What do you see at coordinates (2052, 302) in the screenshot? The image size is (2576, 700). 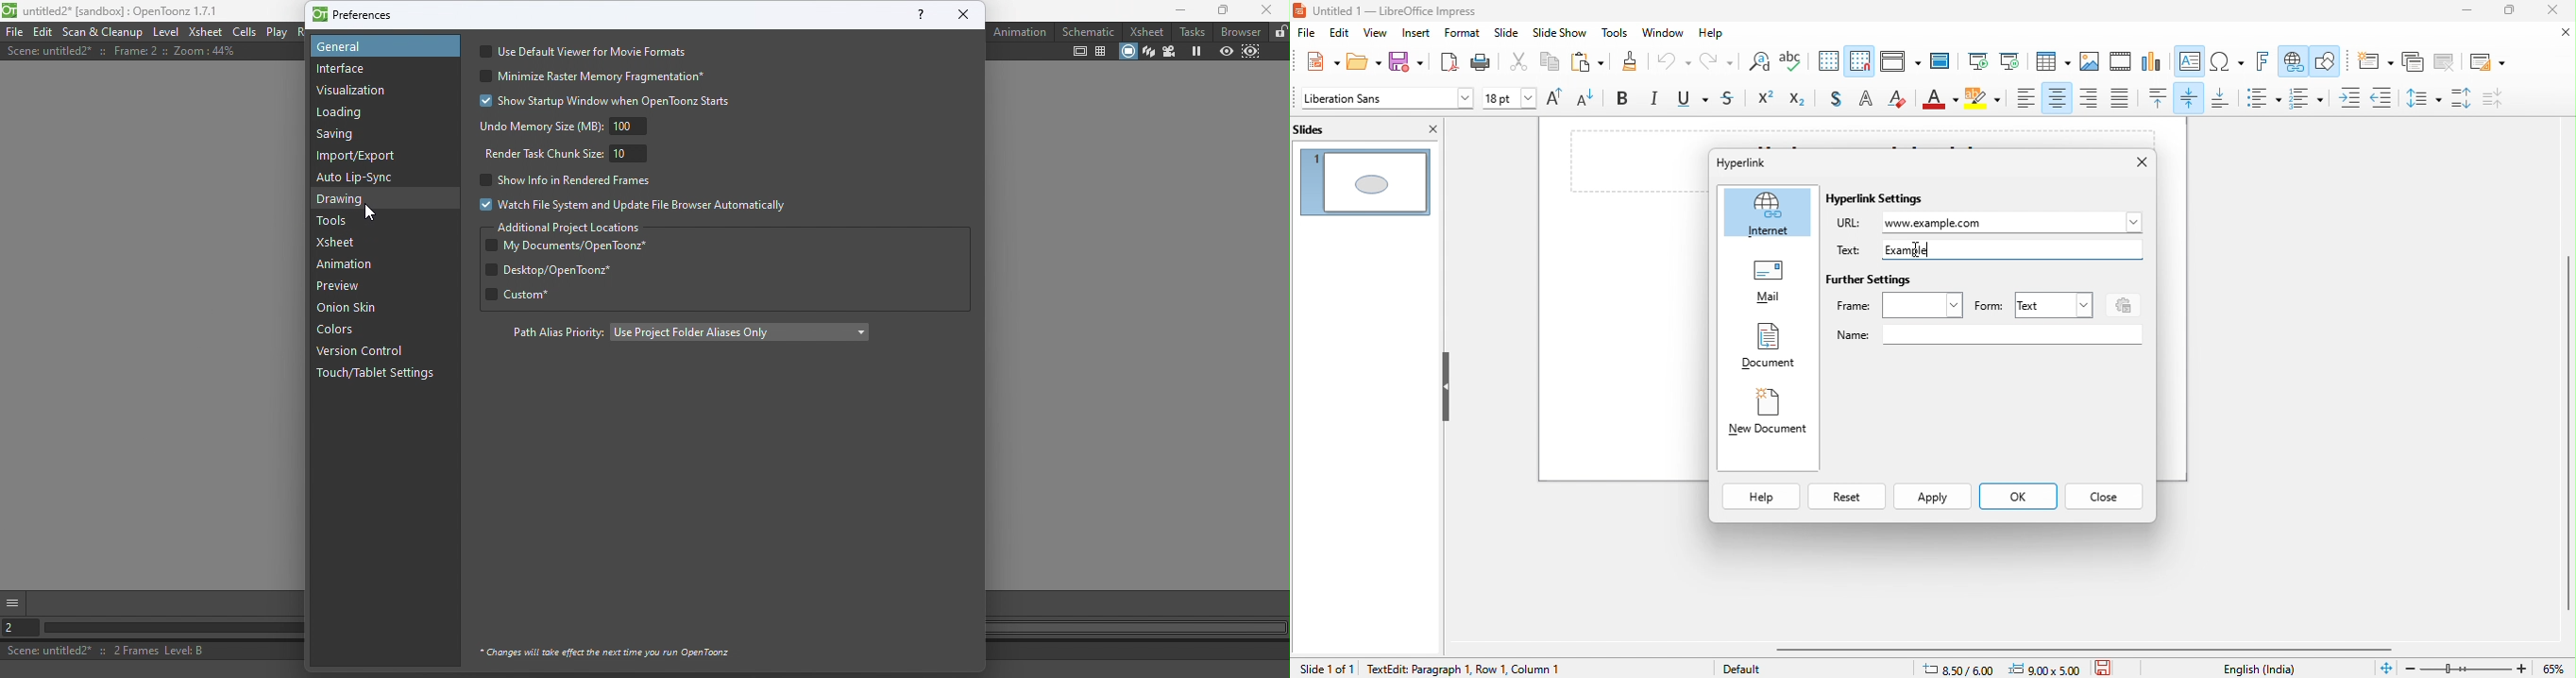 I see `text` at bounding box center [2052, 302].